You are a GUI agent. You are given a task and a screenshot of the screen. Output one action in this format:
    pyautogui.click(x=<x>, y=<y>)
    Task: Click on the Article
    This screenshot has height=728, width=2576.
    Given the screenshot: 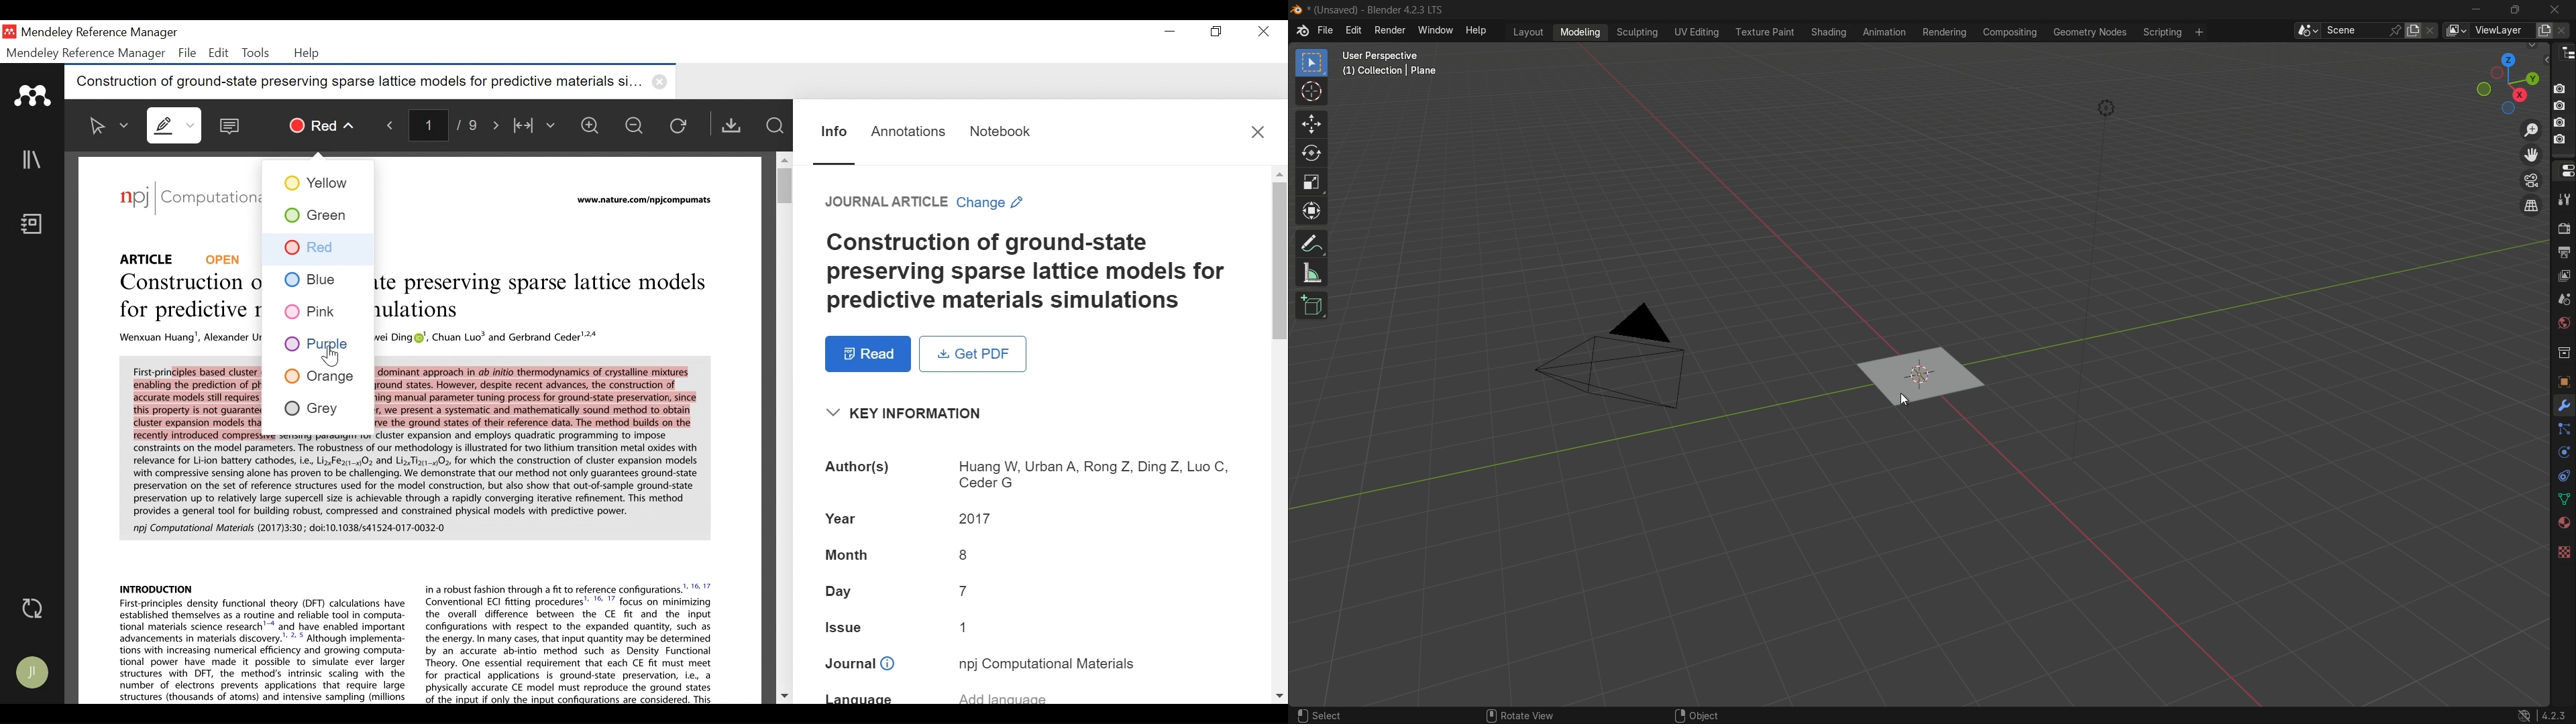 What is the action you would take?
    pyautogui.click(x=142, y=255)
    